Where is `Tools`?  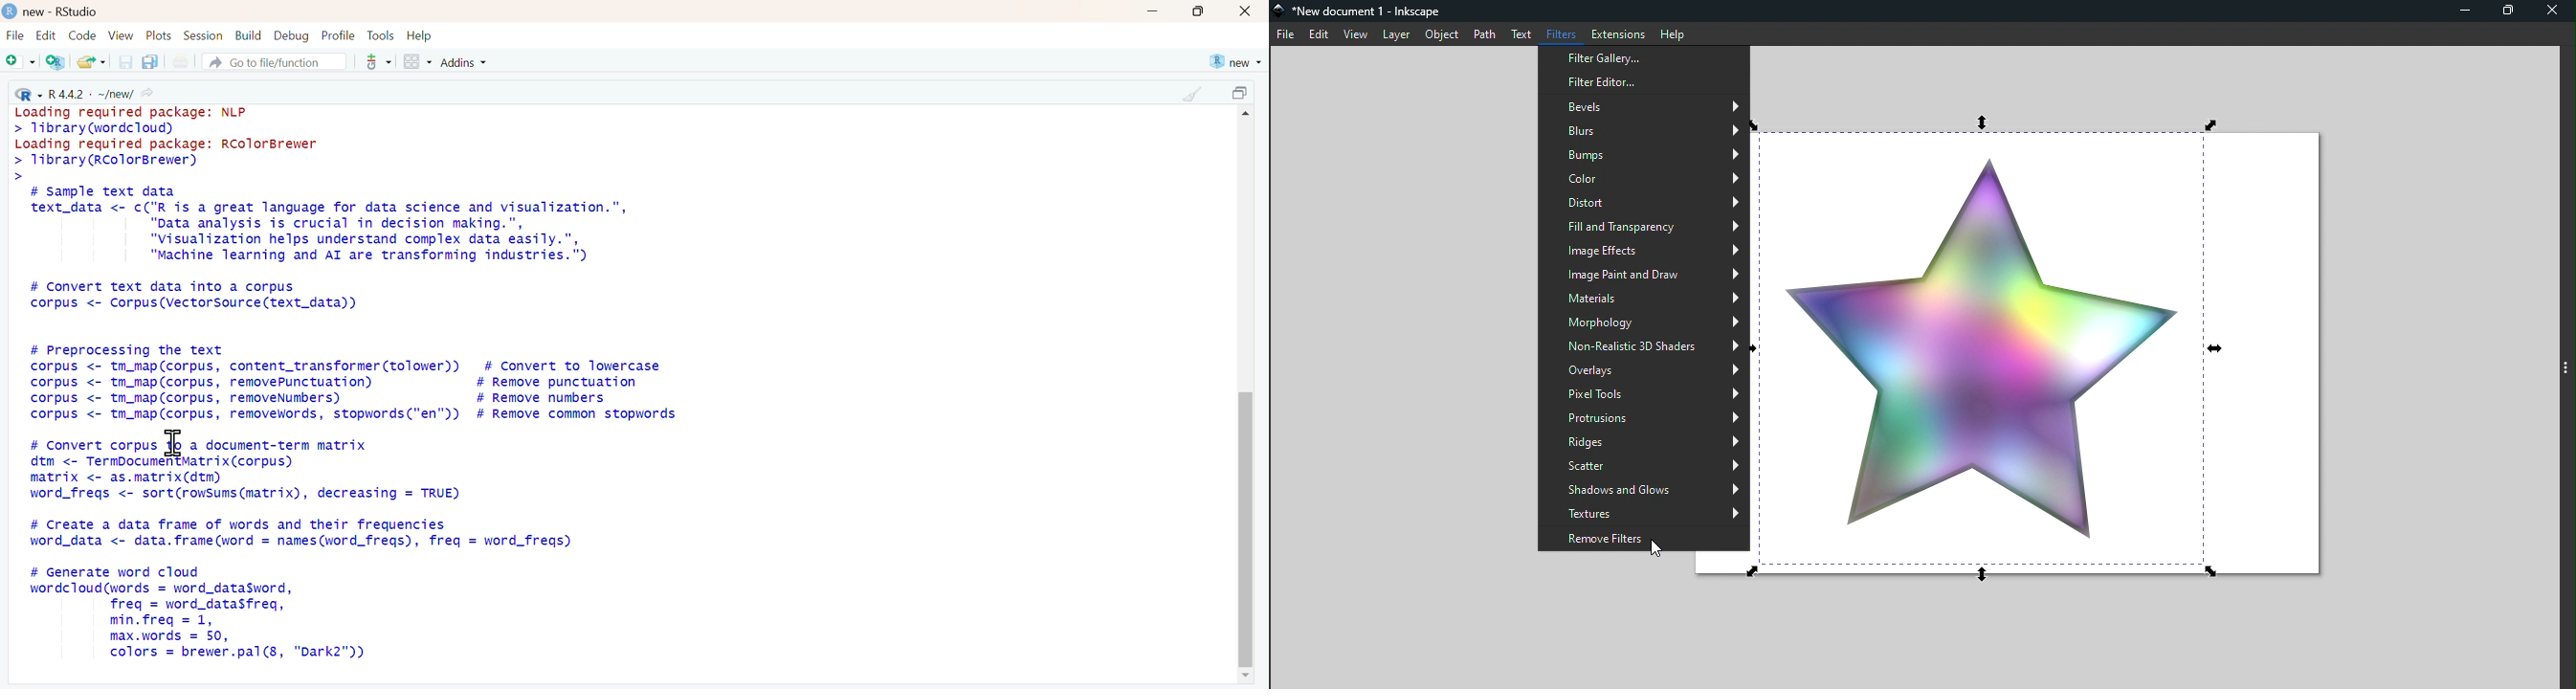
Tools is located at coordinates (383, 36).